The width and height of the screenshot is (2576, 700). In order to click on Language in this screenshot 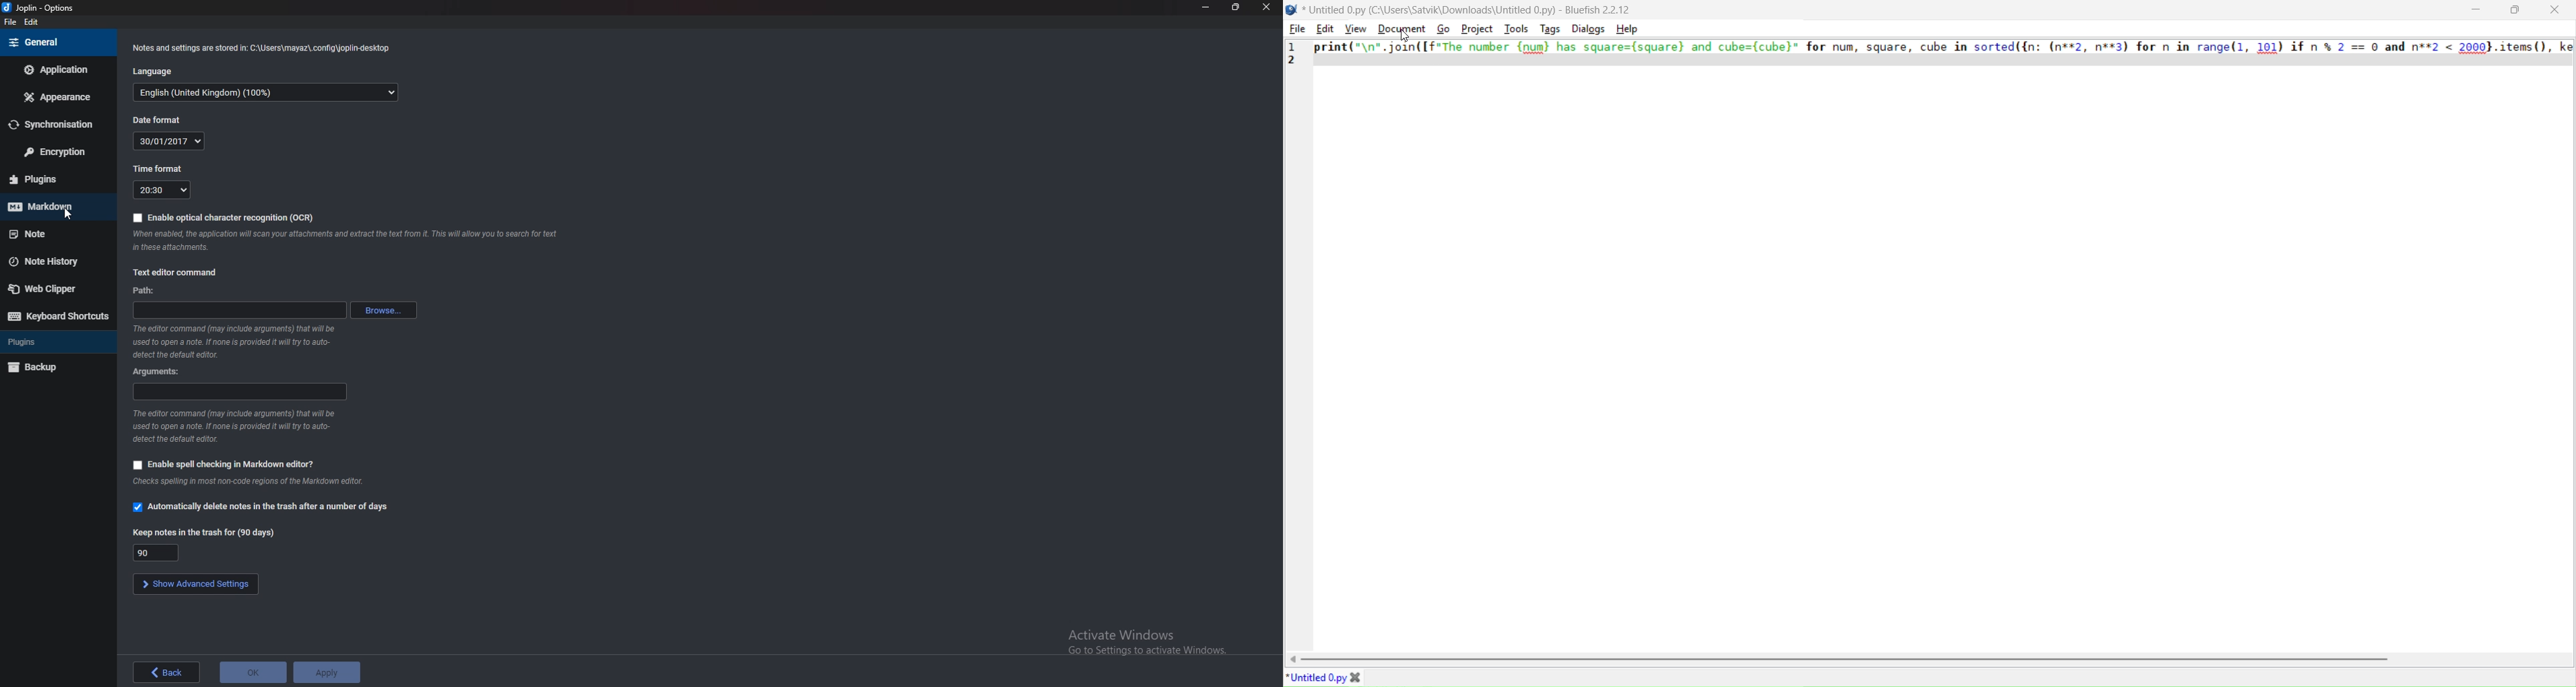, I will do `click(271, 94)`.